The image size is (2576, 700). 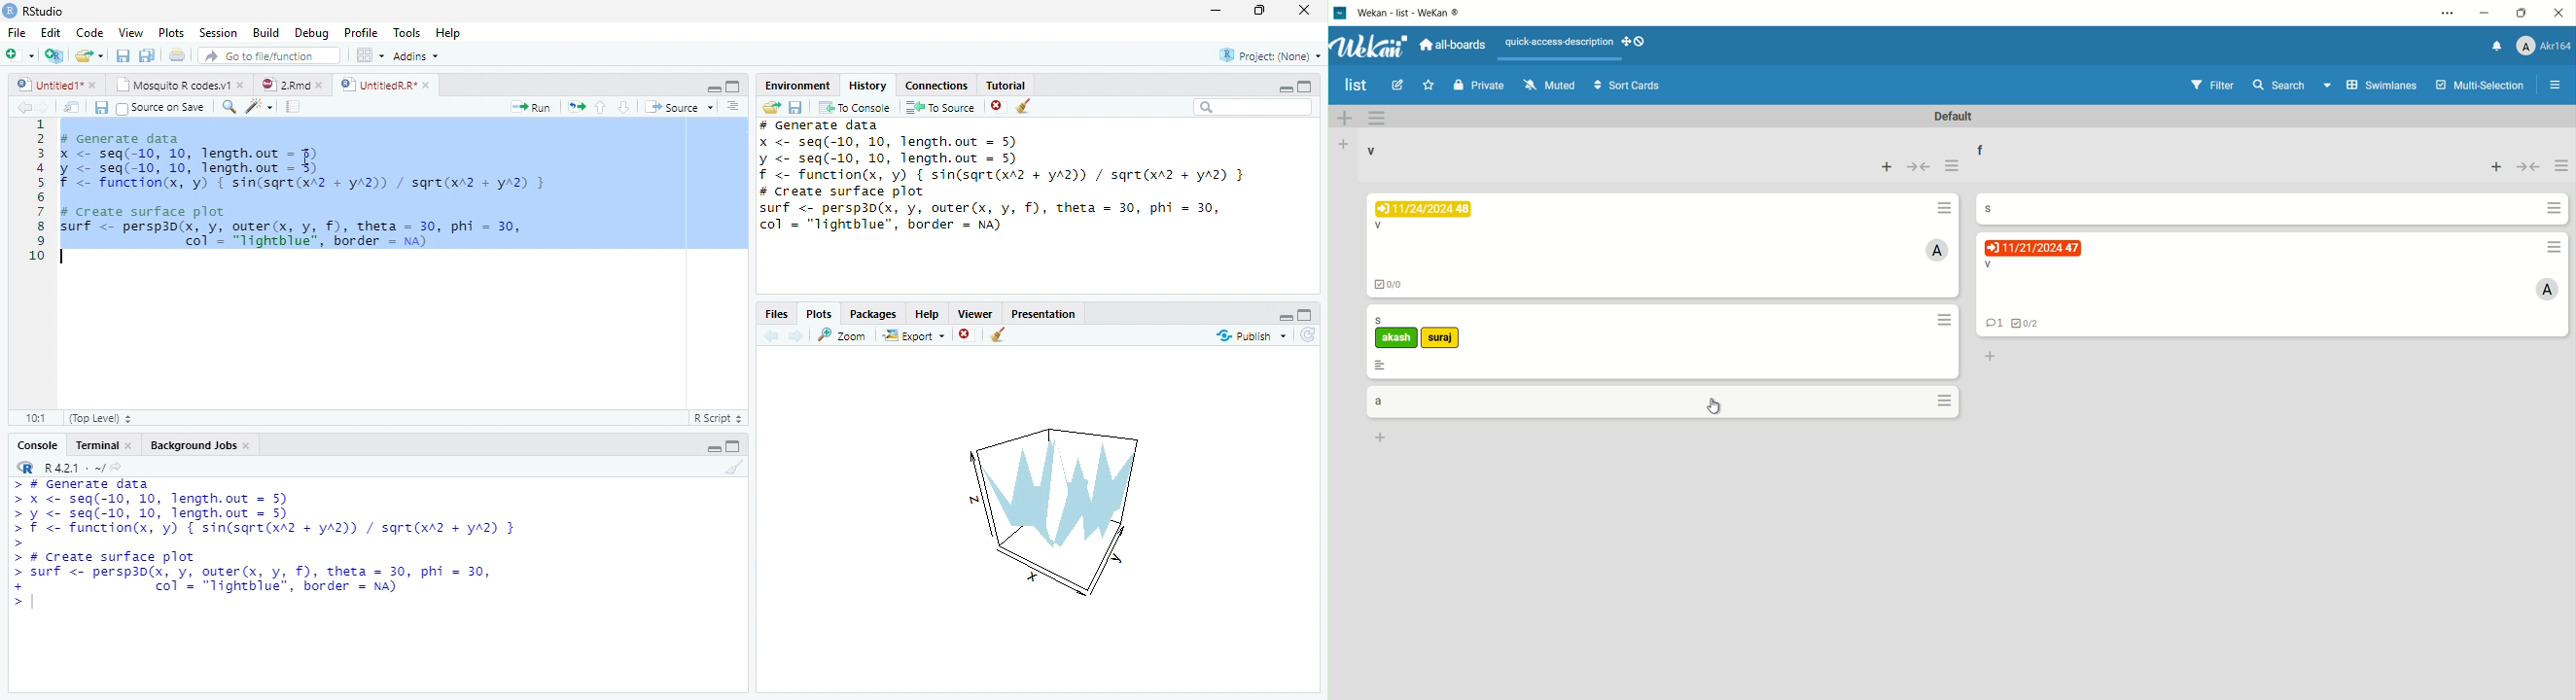 I want to click on close, so click(x=426, y=85).